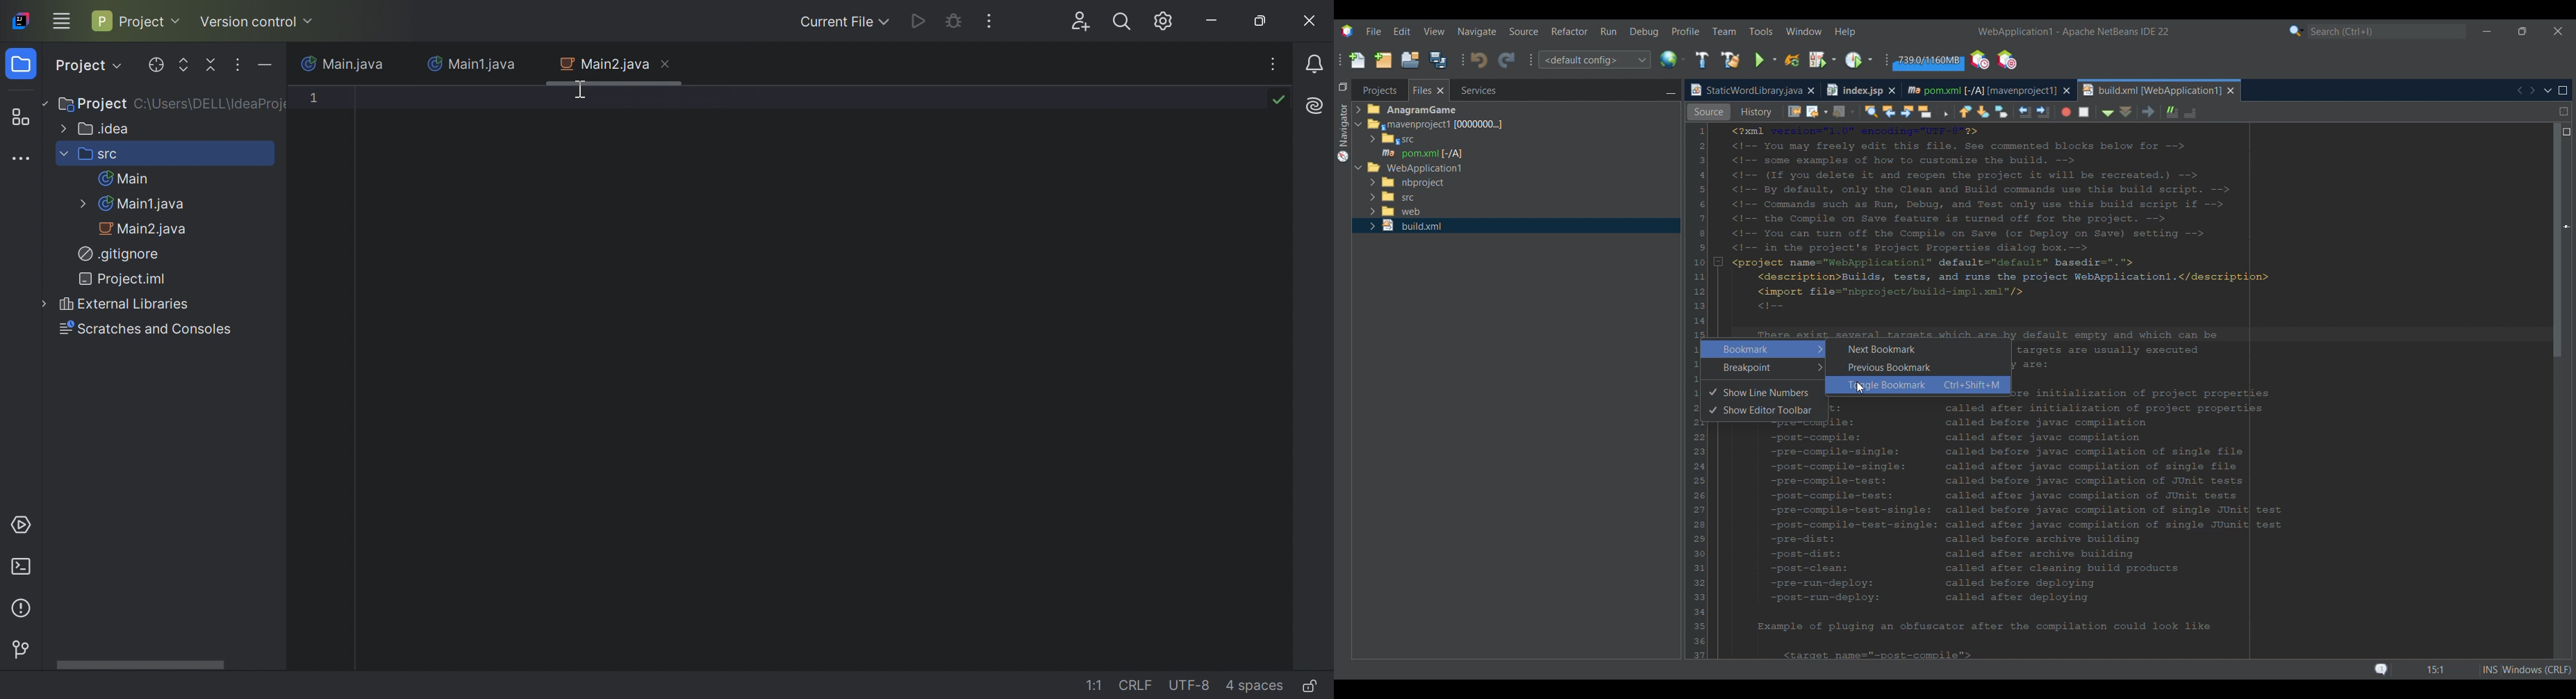  Describe the element at coordinates (1714, 255) in the screenshot. I see `Indicates current selection` at that location.